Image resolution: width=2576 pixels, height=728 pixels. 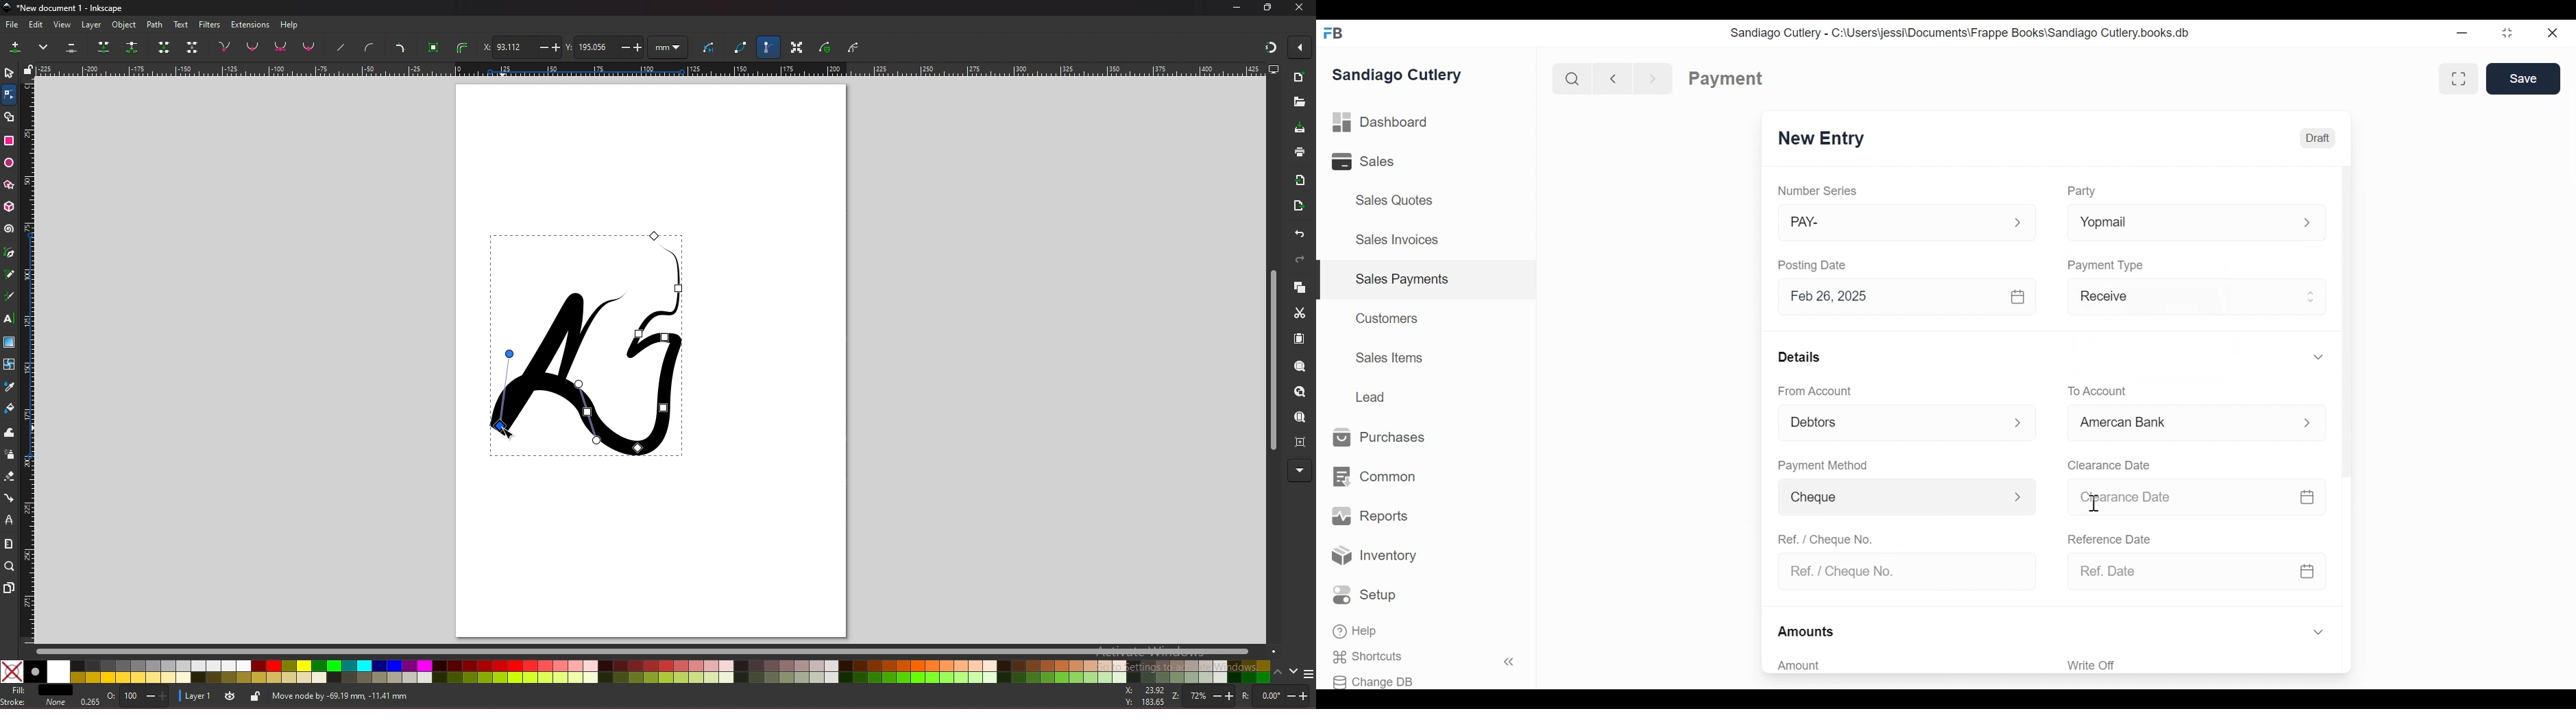 What do you see at coordinates (668, 48) in the screenshot?
I see `units` at bounding box center [668, 48].